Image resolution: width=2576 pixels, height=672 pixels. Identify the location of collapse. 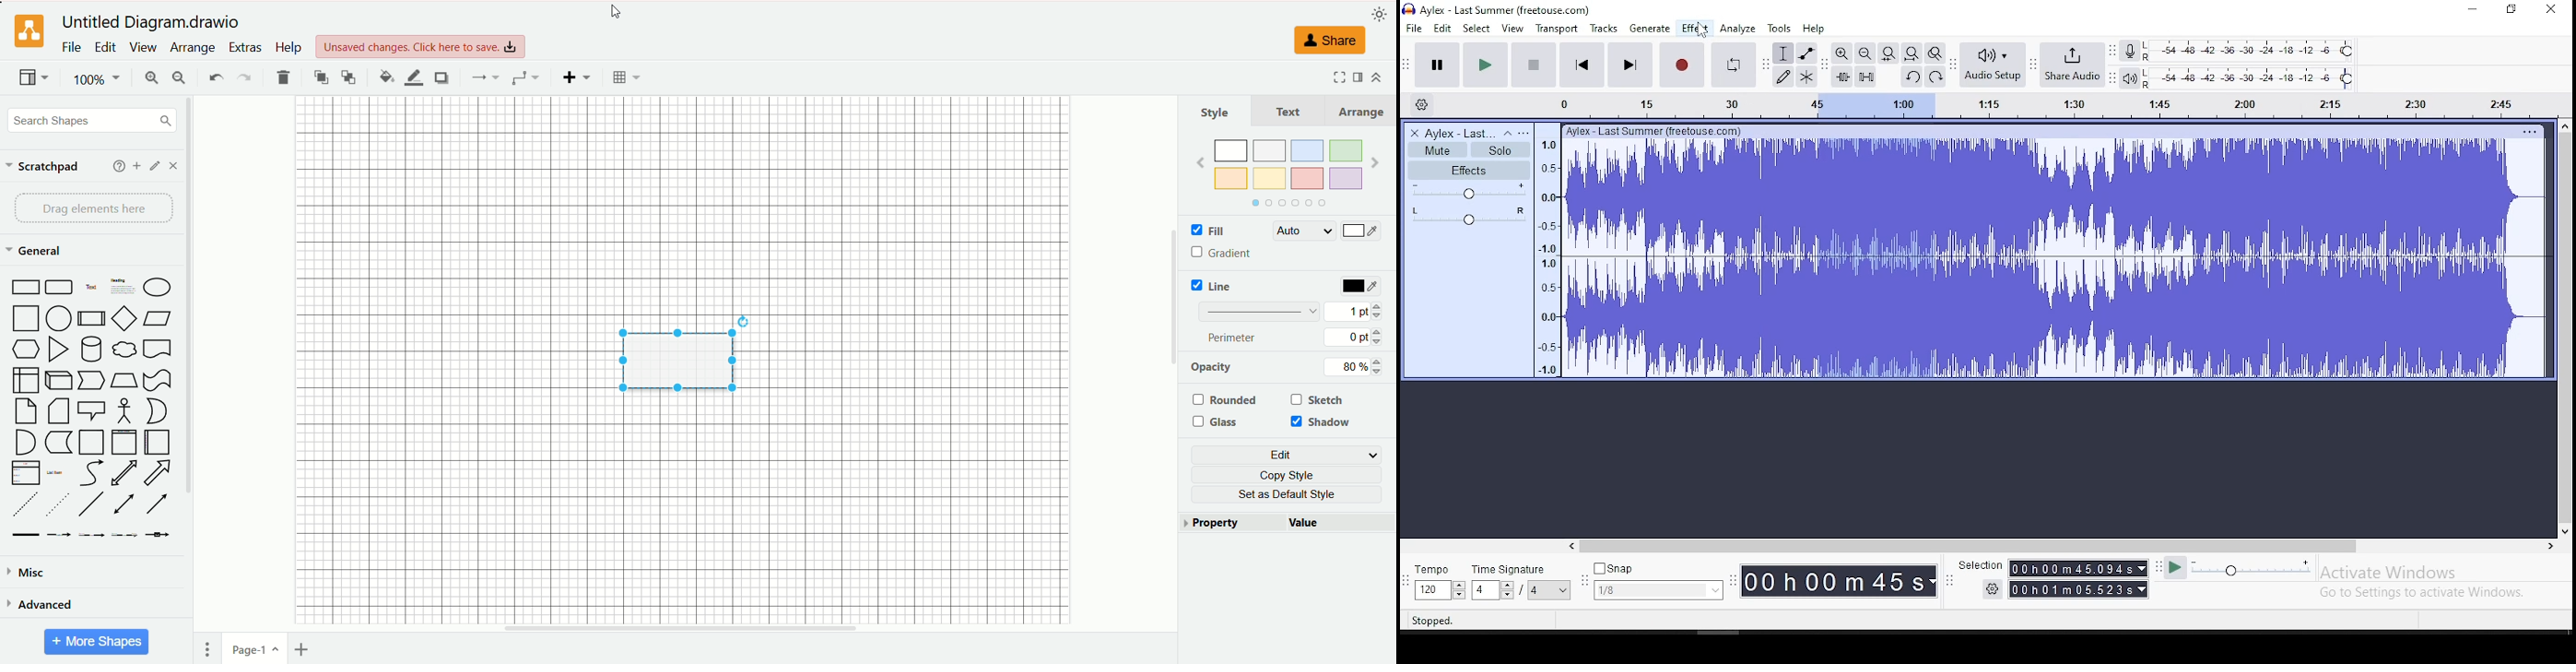
(1507, 134).